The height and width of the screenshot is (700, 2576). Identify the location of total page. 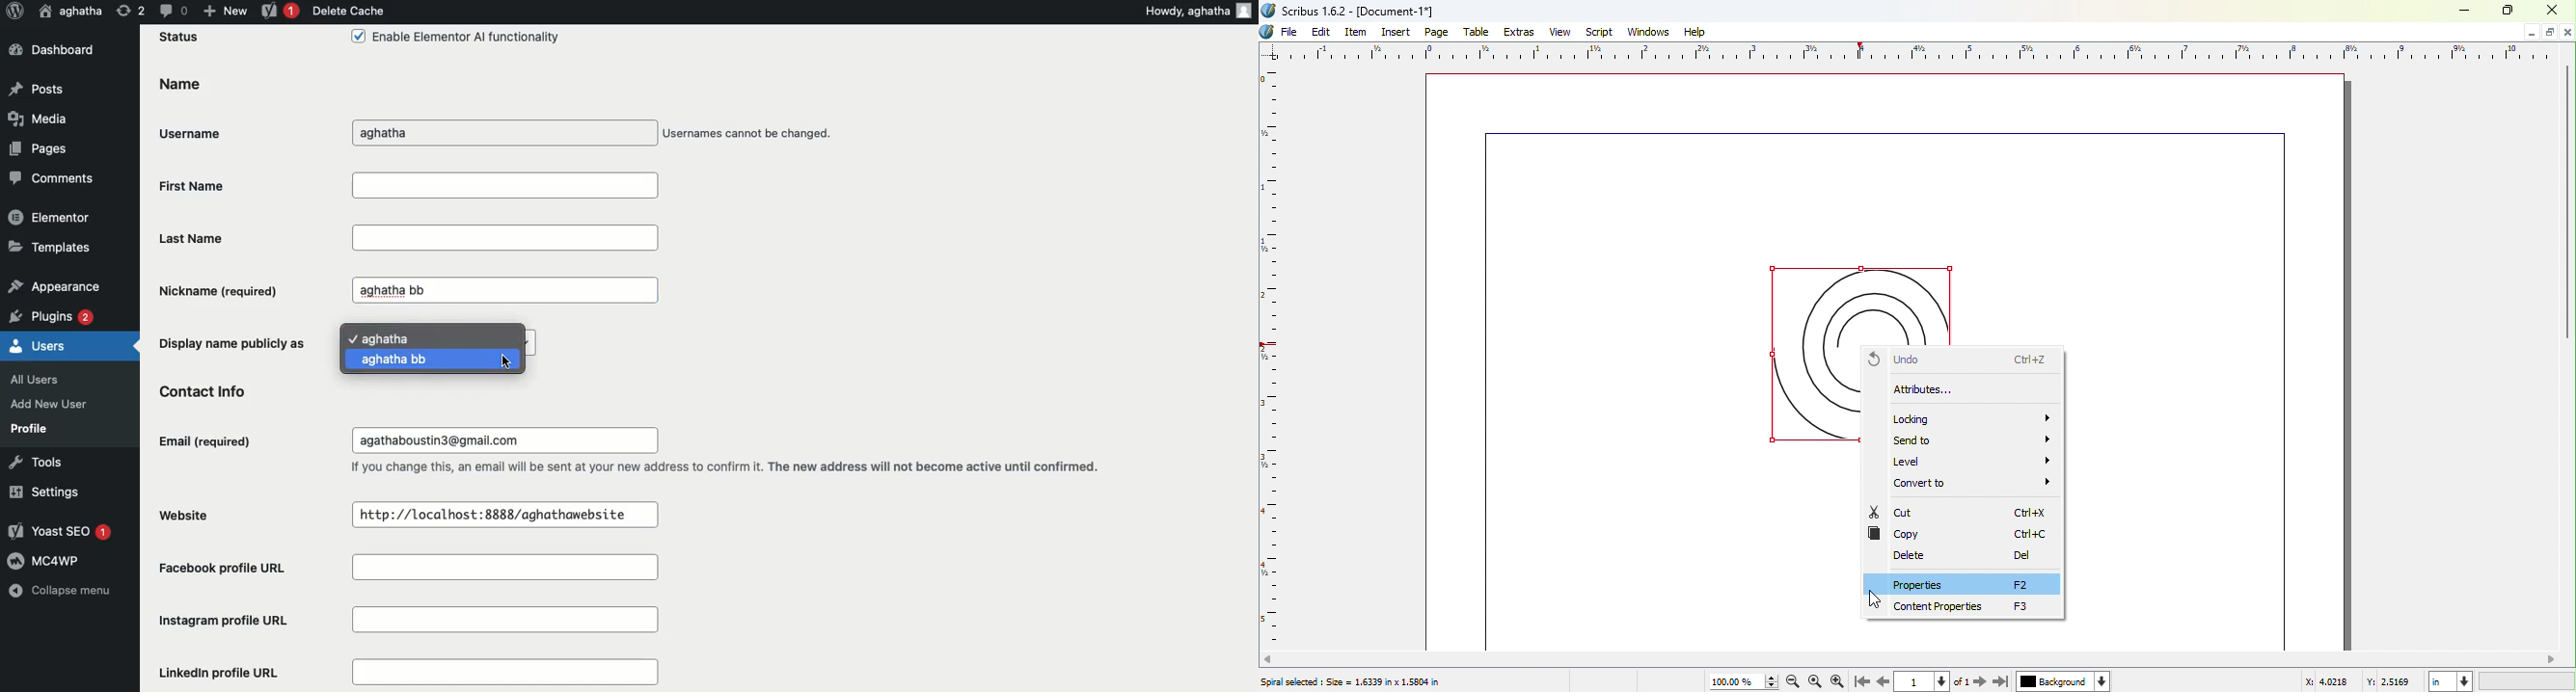
(1962, 681).